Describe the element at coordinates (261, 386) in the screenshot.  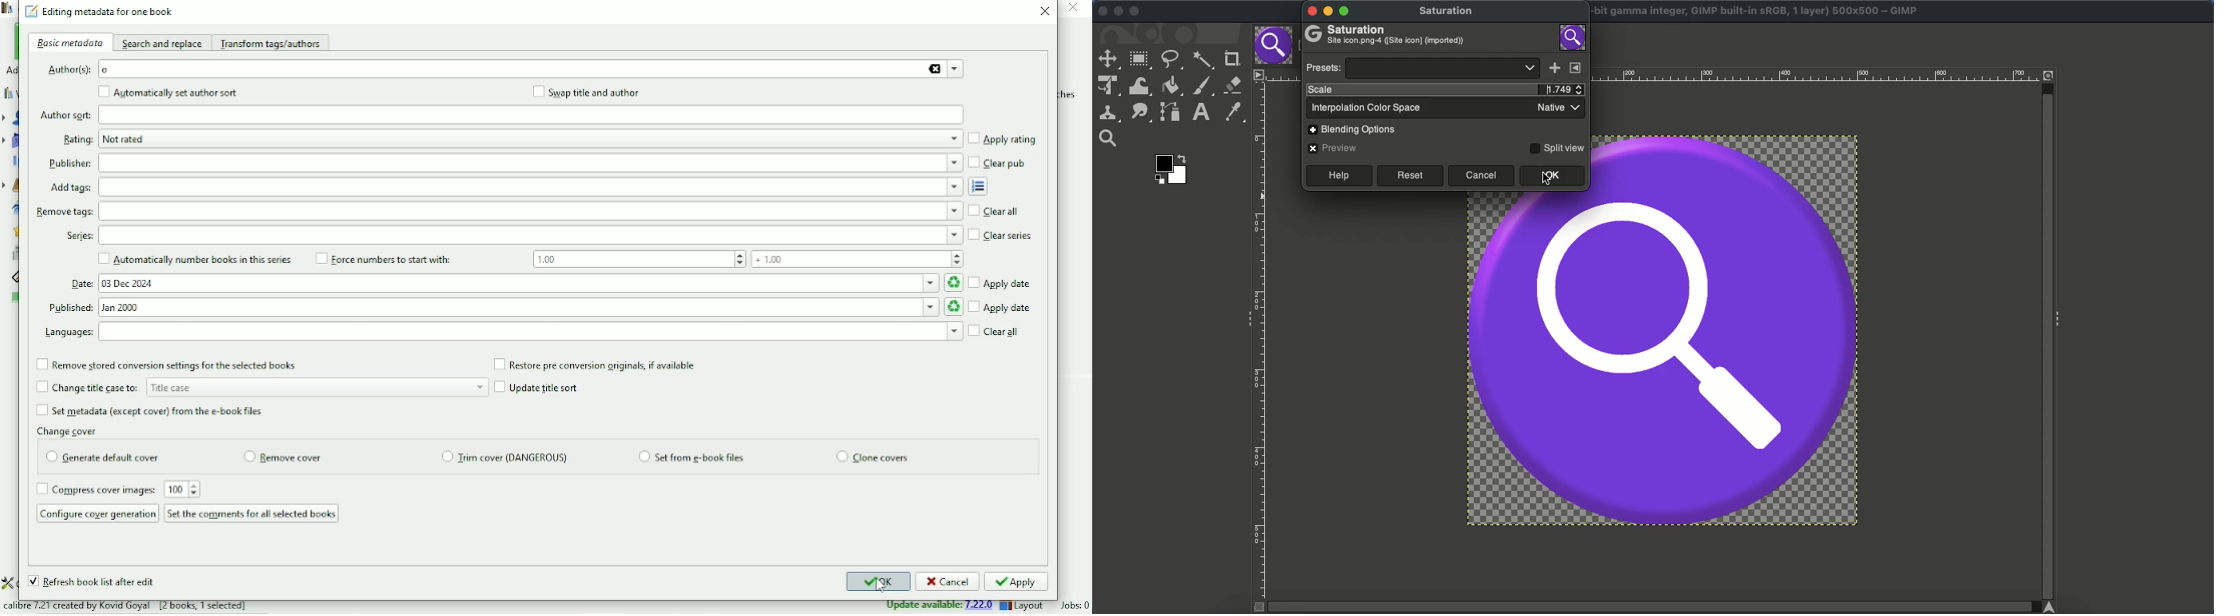
I see `Change title case to` at that location.